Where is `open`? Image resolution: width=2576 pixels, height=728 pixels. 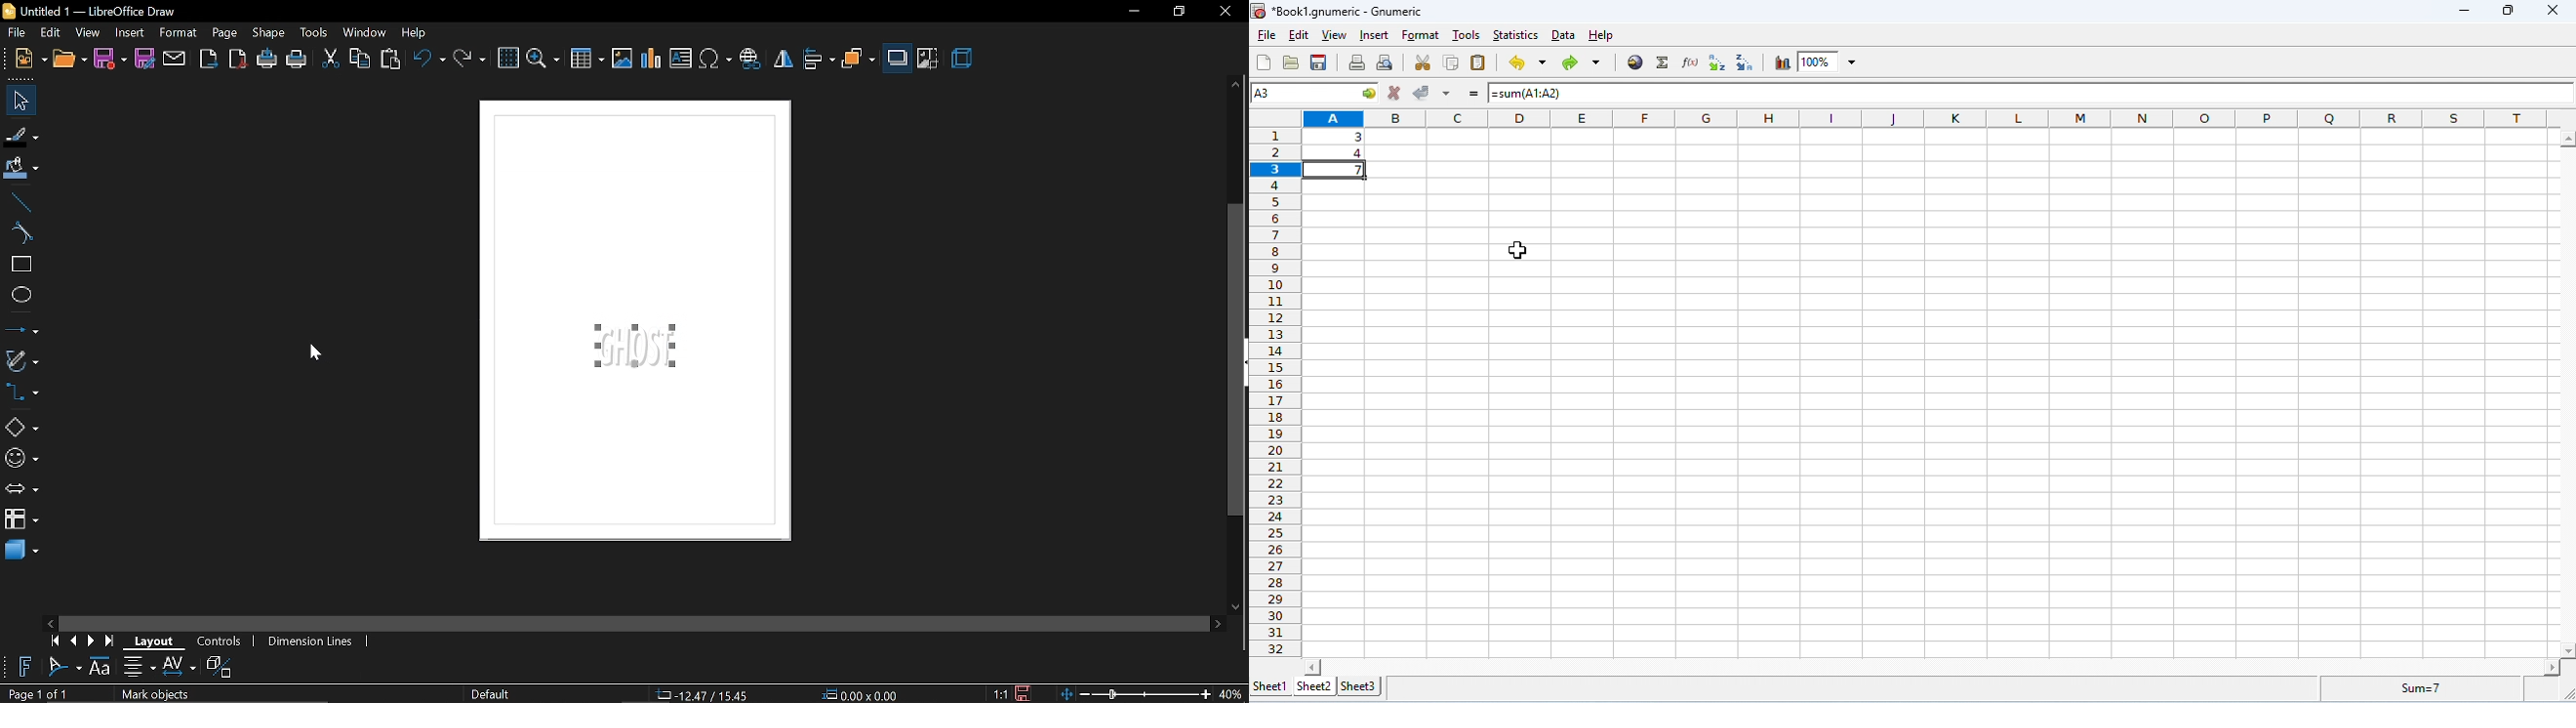
open is located at coordinates (69, 59).